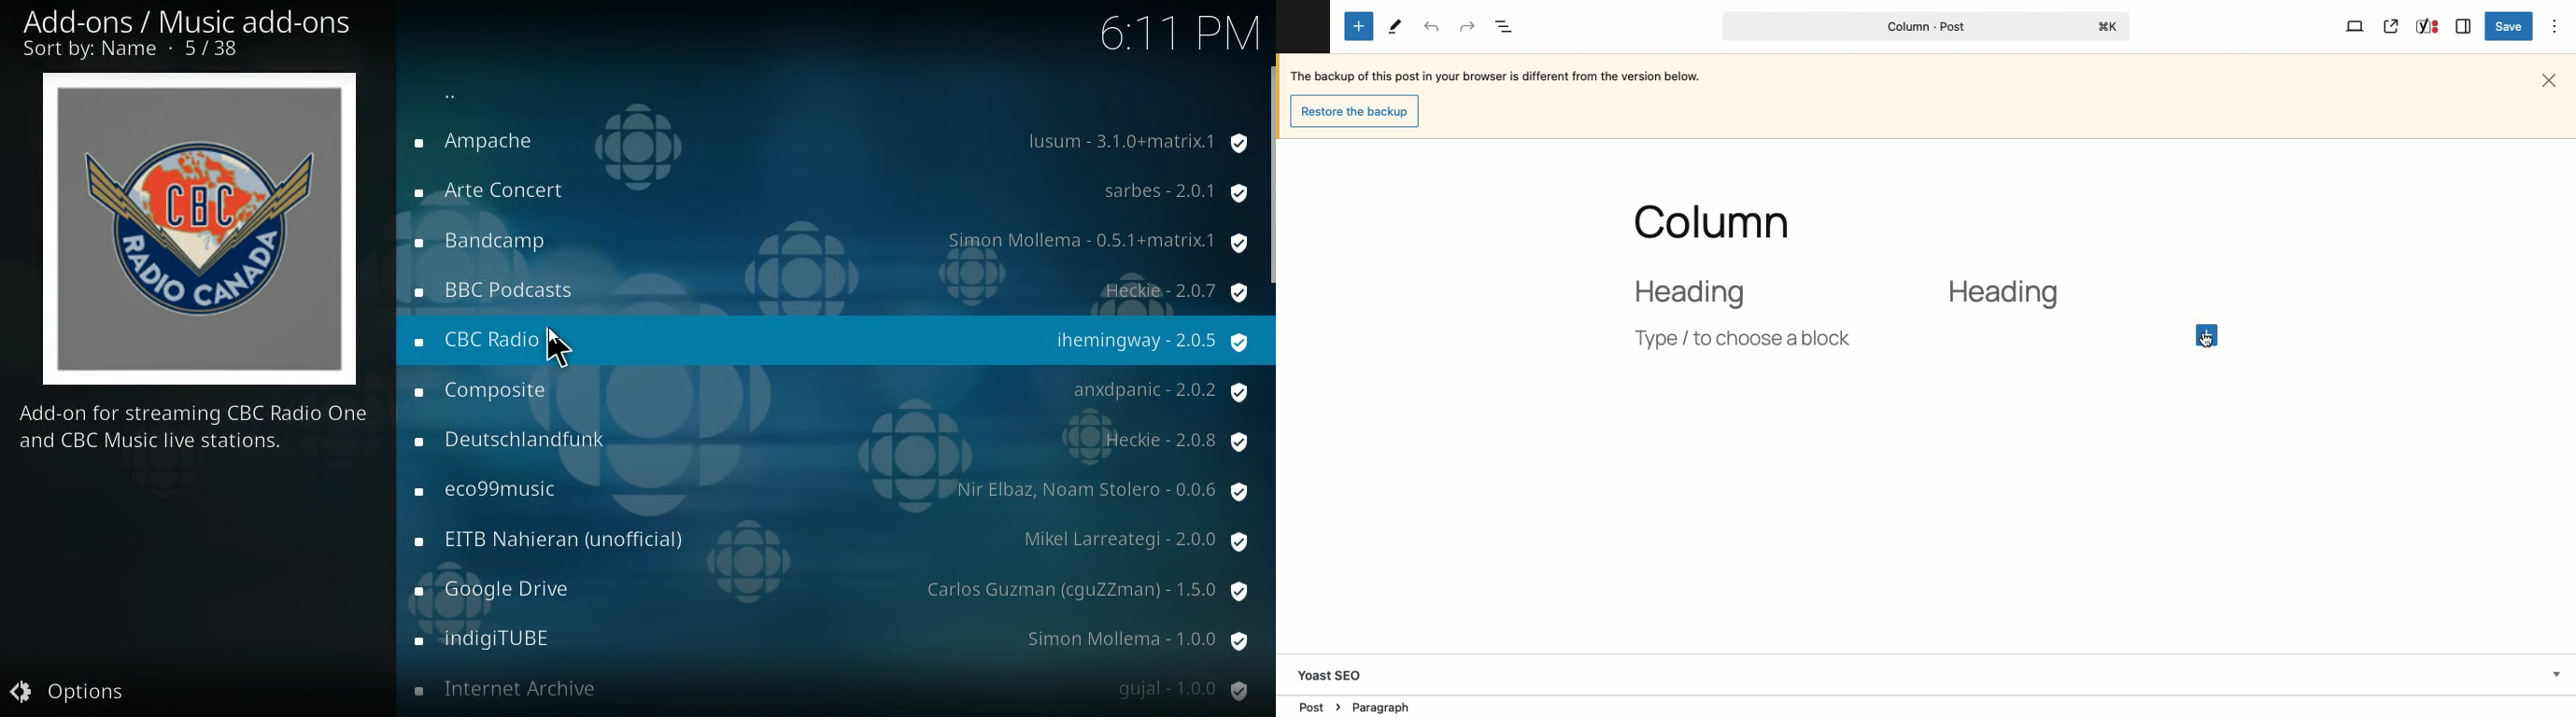 The image size is (2576, 728). Describe the element at coordinates (1162, 192) in the screenshot. I see `protection` at that location.